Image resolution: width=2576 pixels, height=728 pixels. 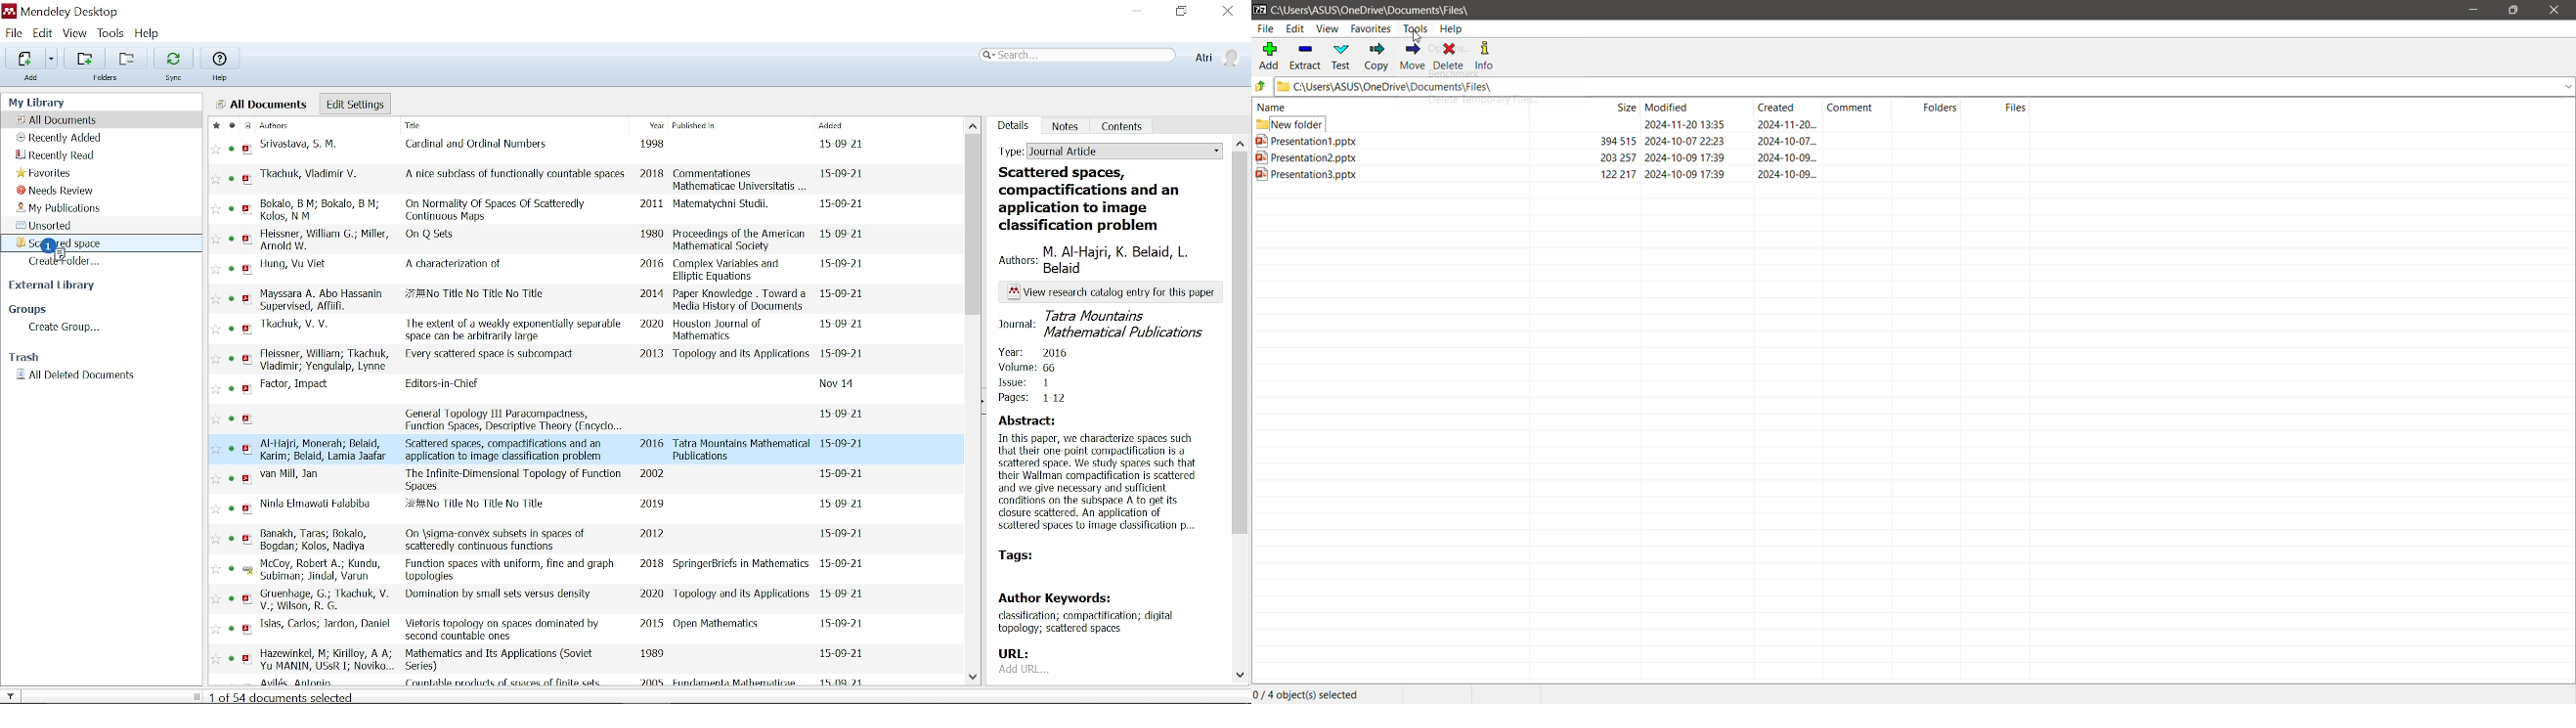 I want to click on authors, so click(x=322, y=571).